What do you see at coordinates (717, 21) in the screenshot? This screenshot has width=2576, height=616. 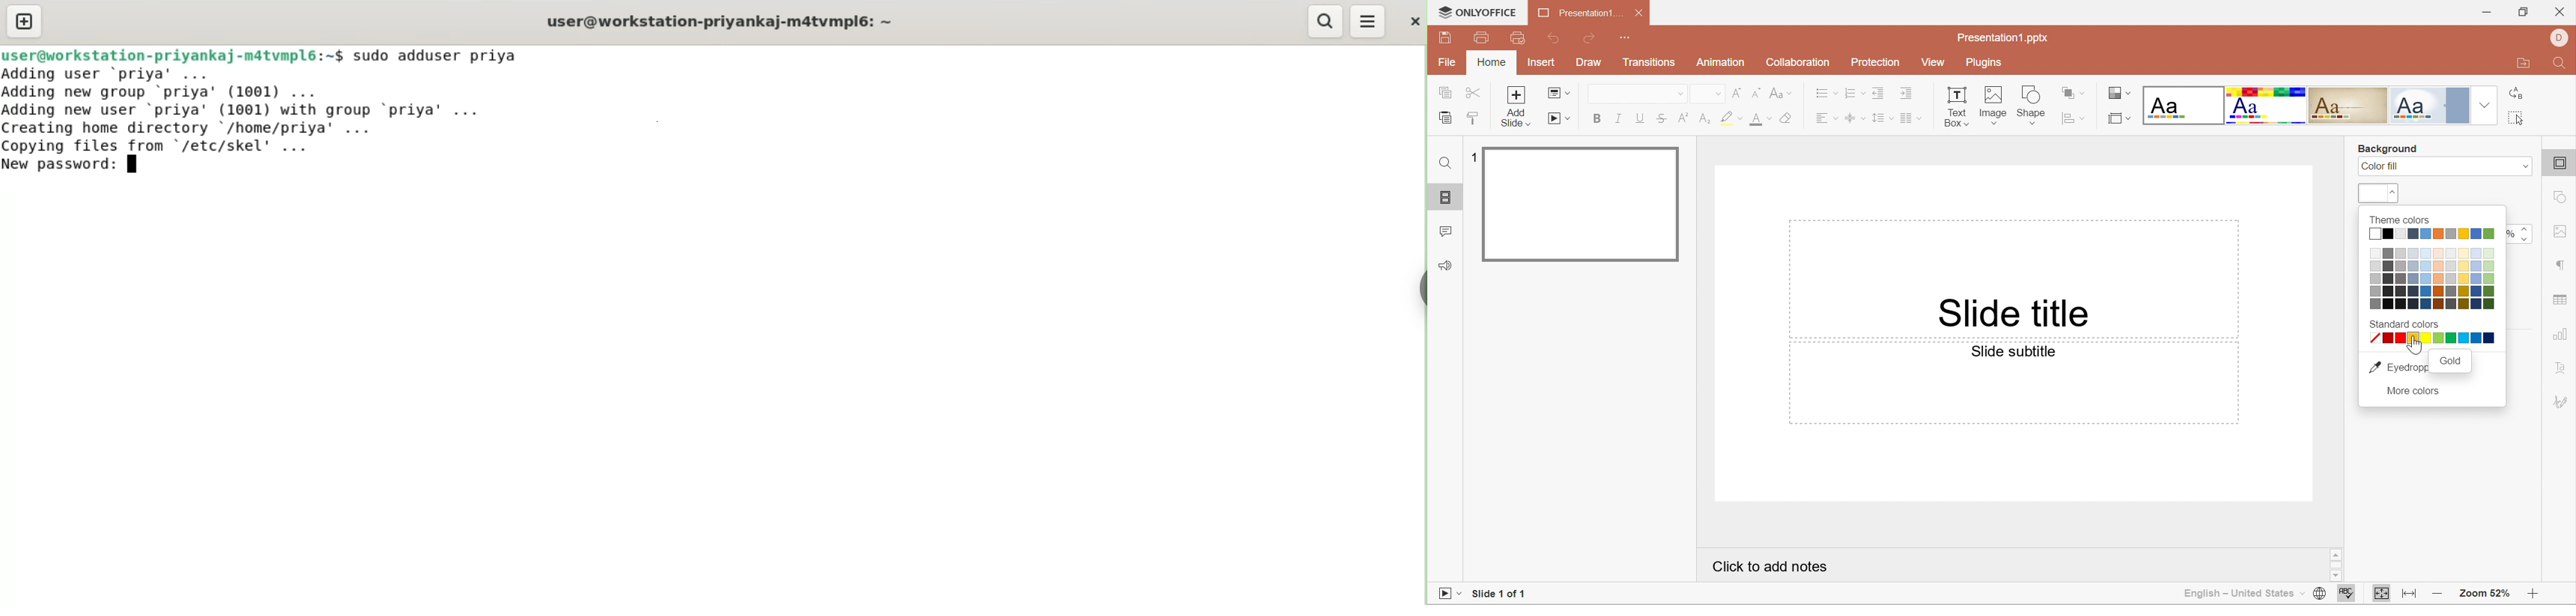 I see `user@workstation-priyankaj-m4tvmpl6:~` at bounding box center [717, 21].